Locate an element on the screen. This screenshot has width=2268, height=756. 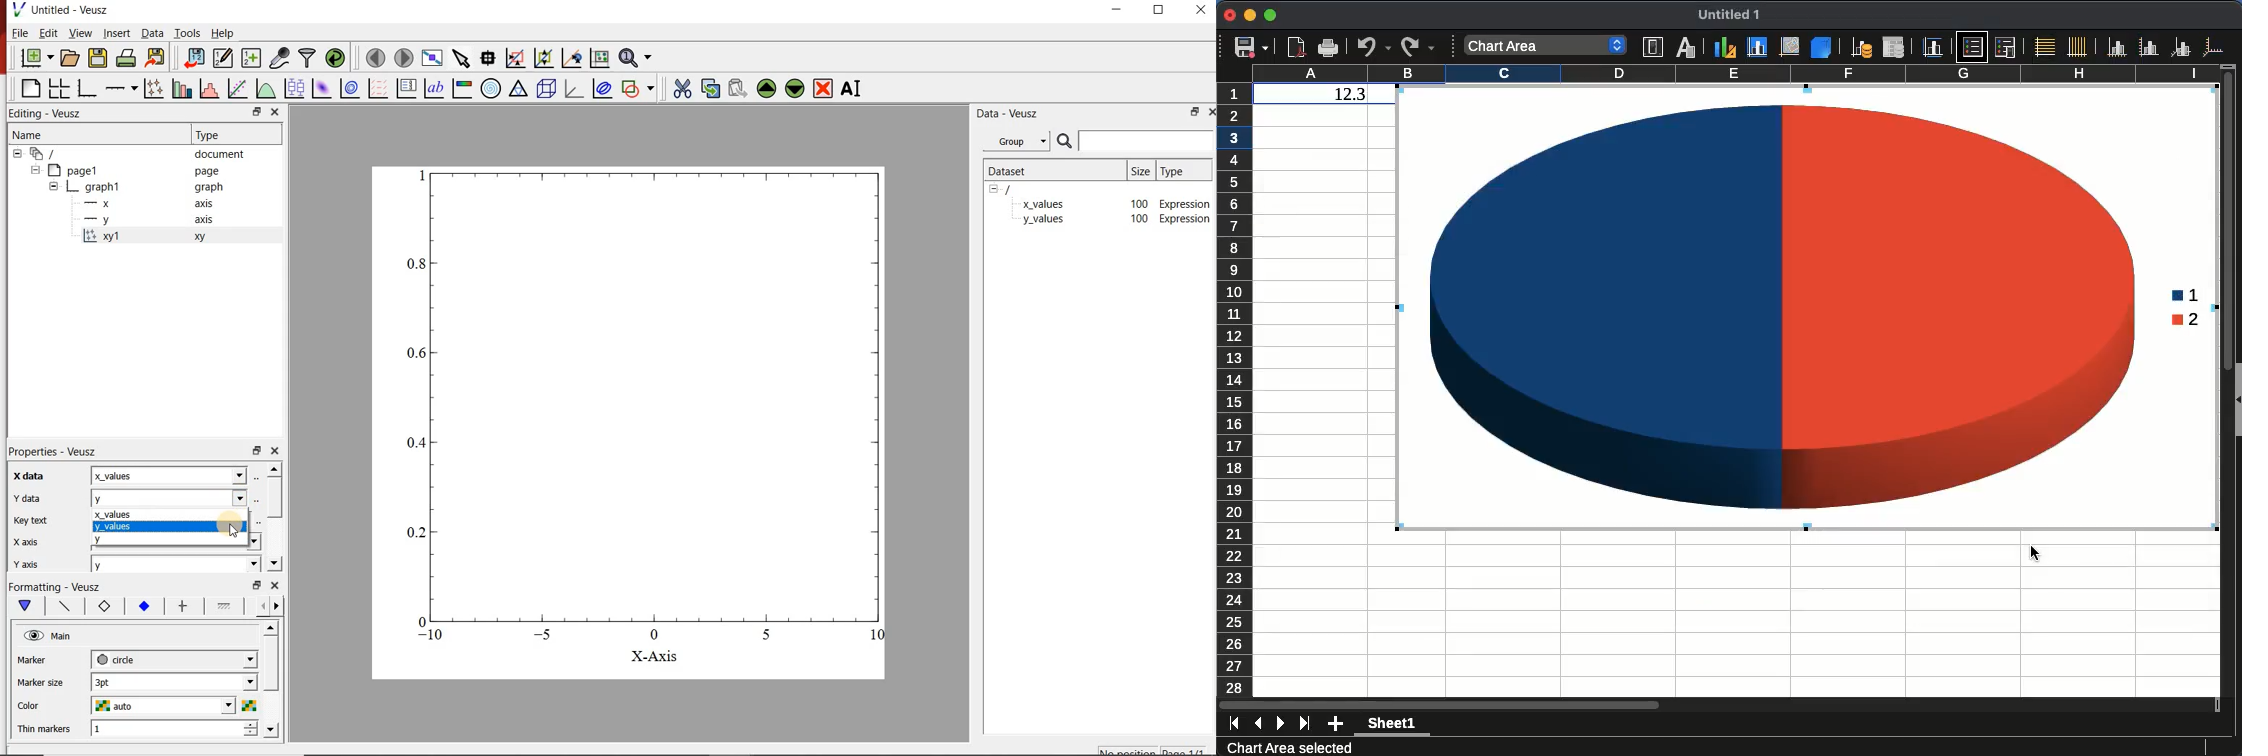
Horizontal grids, current selection is located at coordinates (2044, 46).